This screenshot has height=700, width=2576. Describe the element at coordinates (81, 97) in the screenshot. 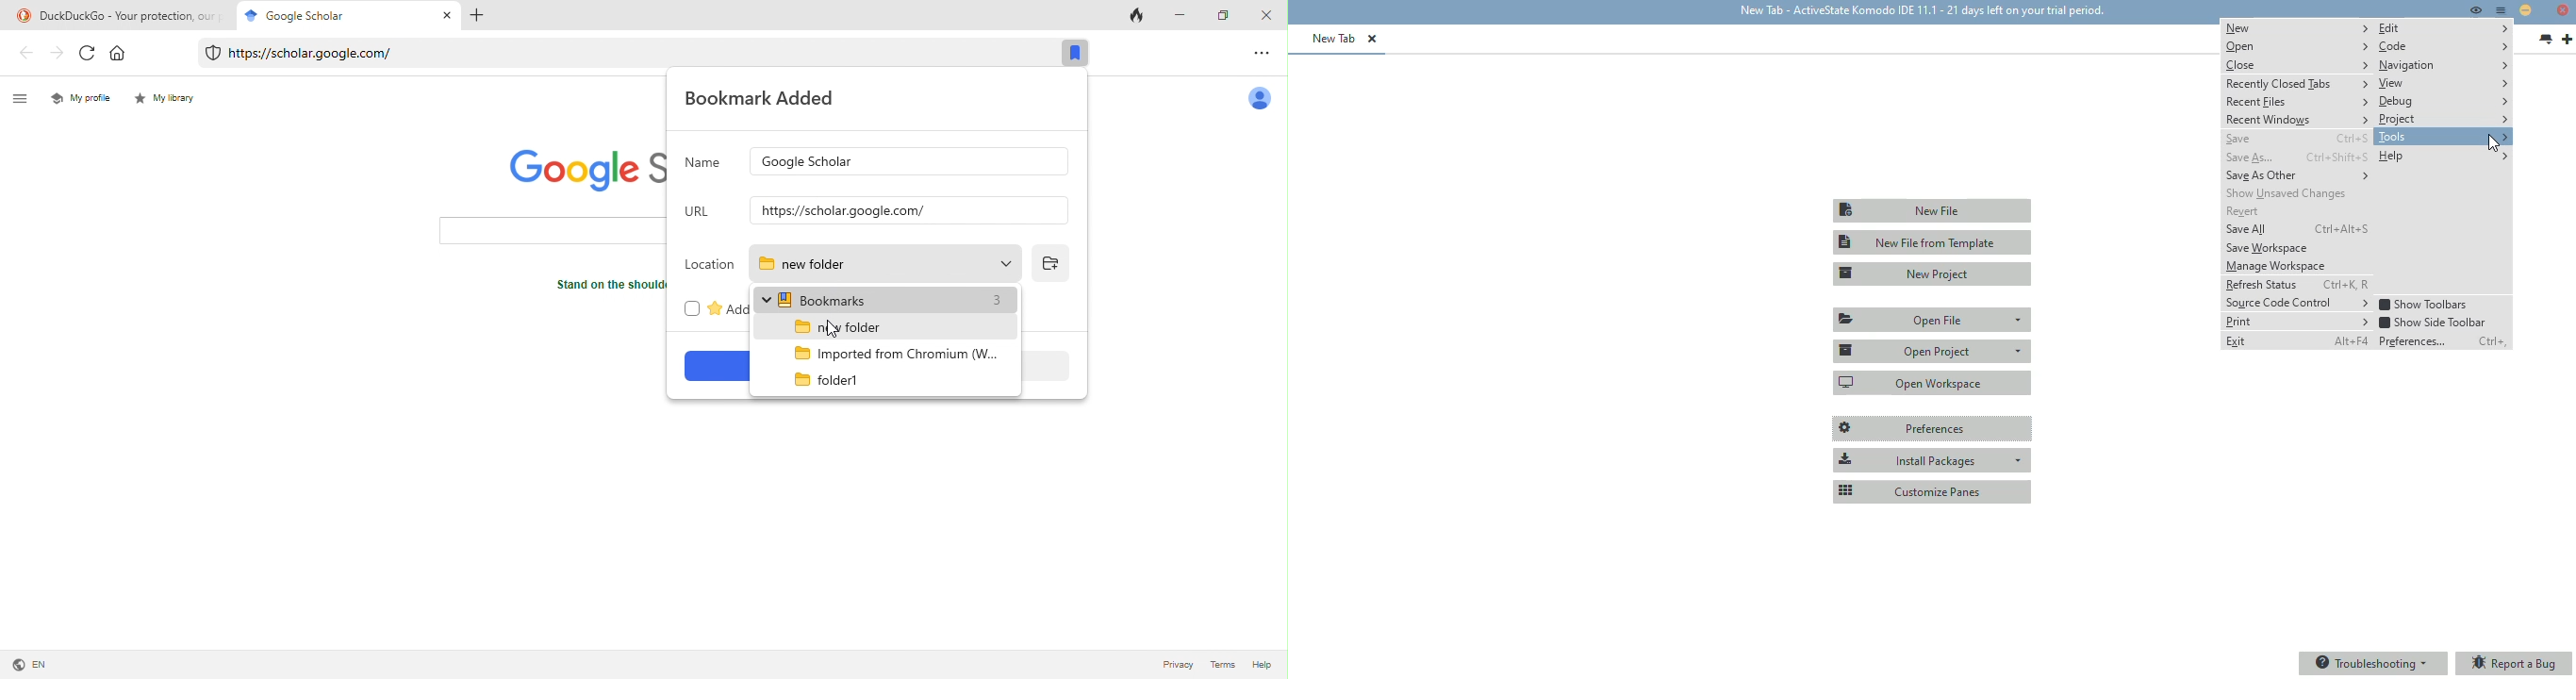

I see `my profile` at that location.